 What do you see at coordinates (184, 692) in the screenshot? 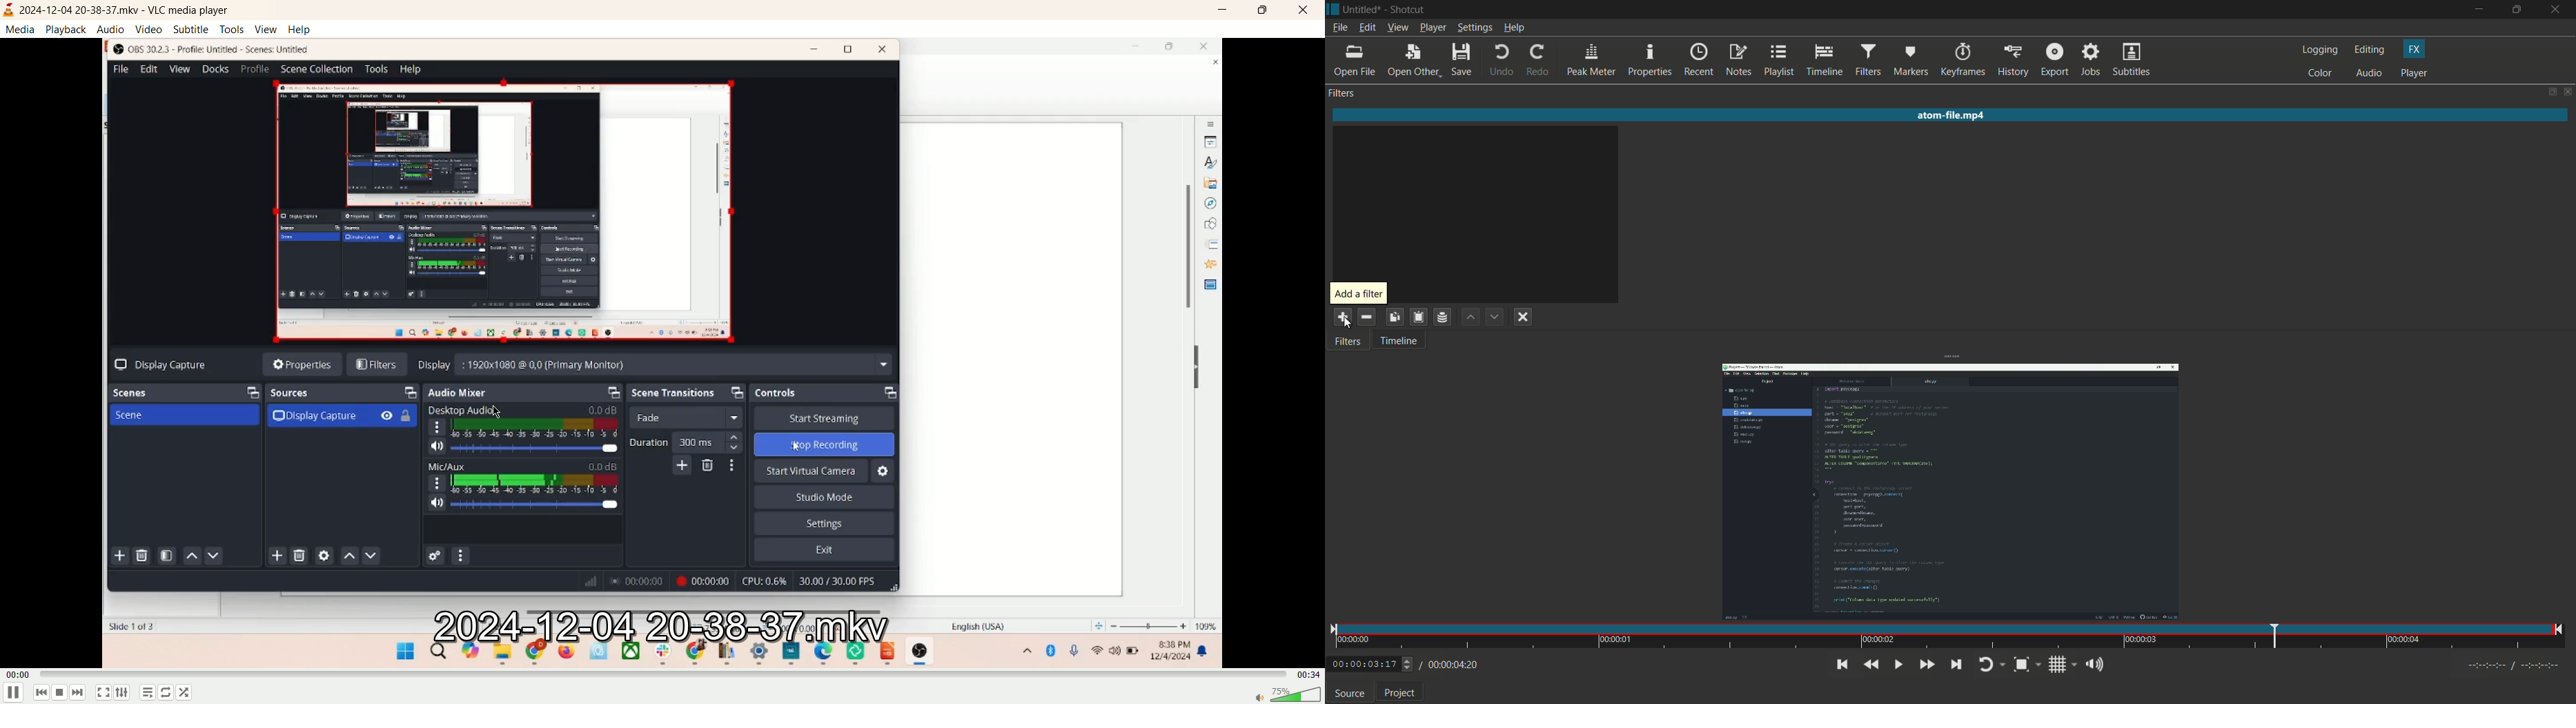
I see `loop` at bounding box center [184, 692].